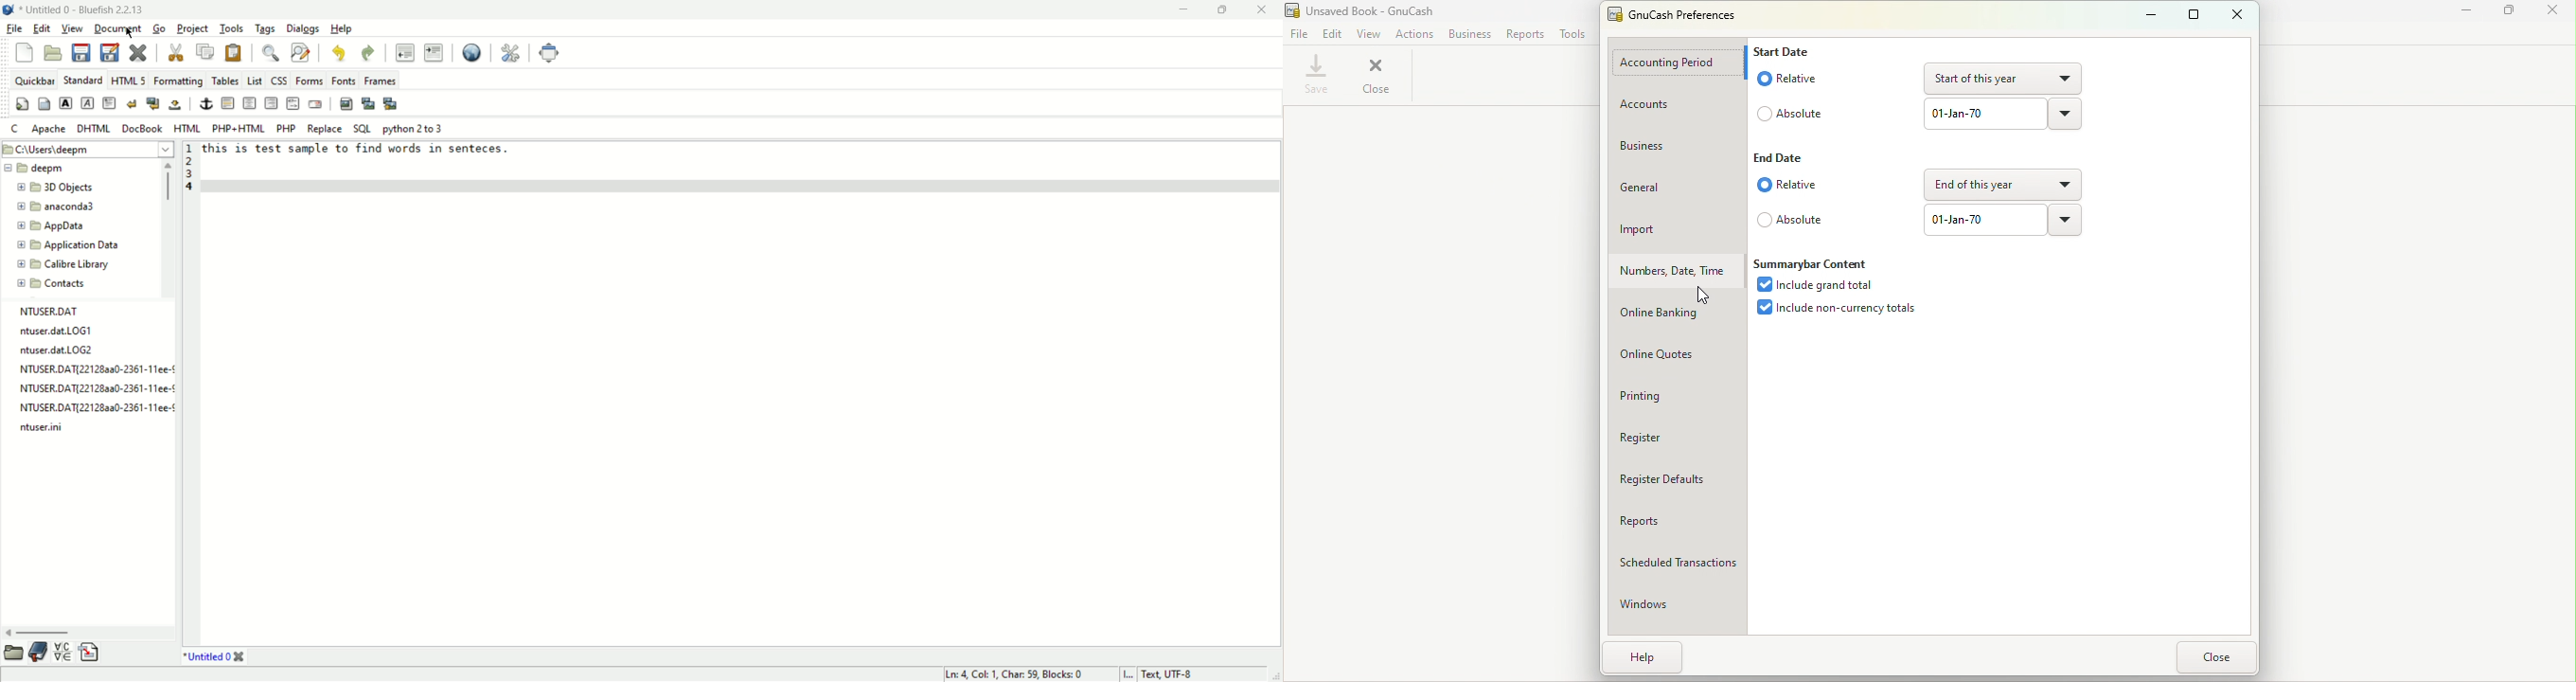 The height and width of the screenshot is (700, 2576). I want to click on Absolute, so click(1794, 111).